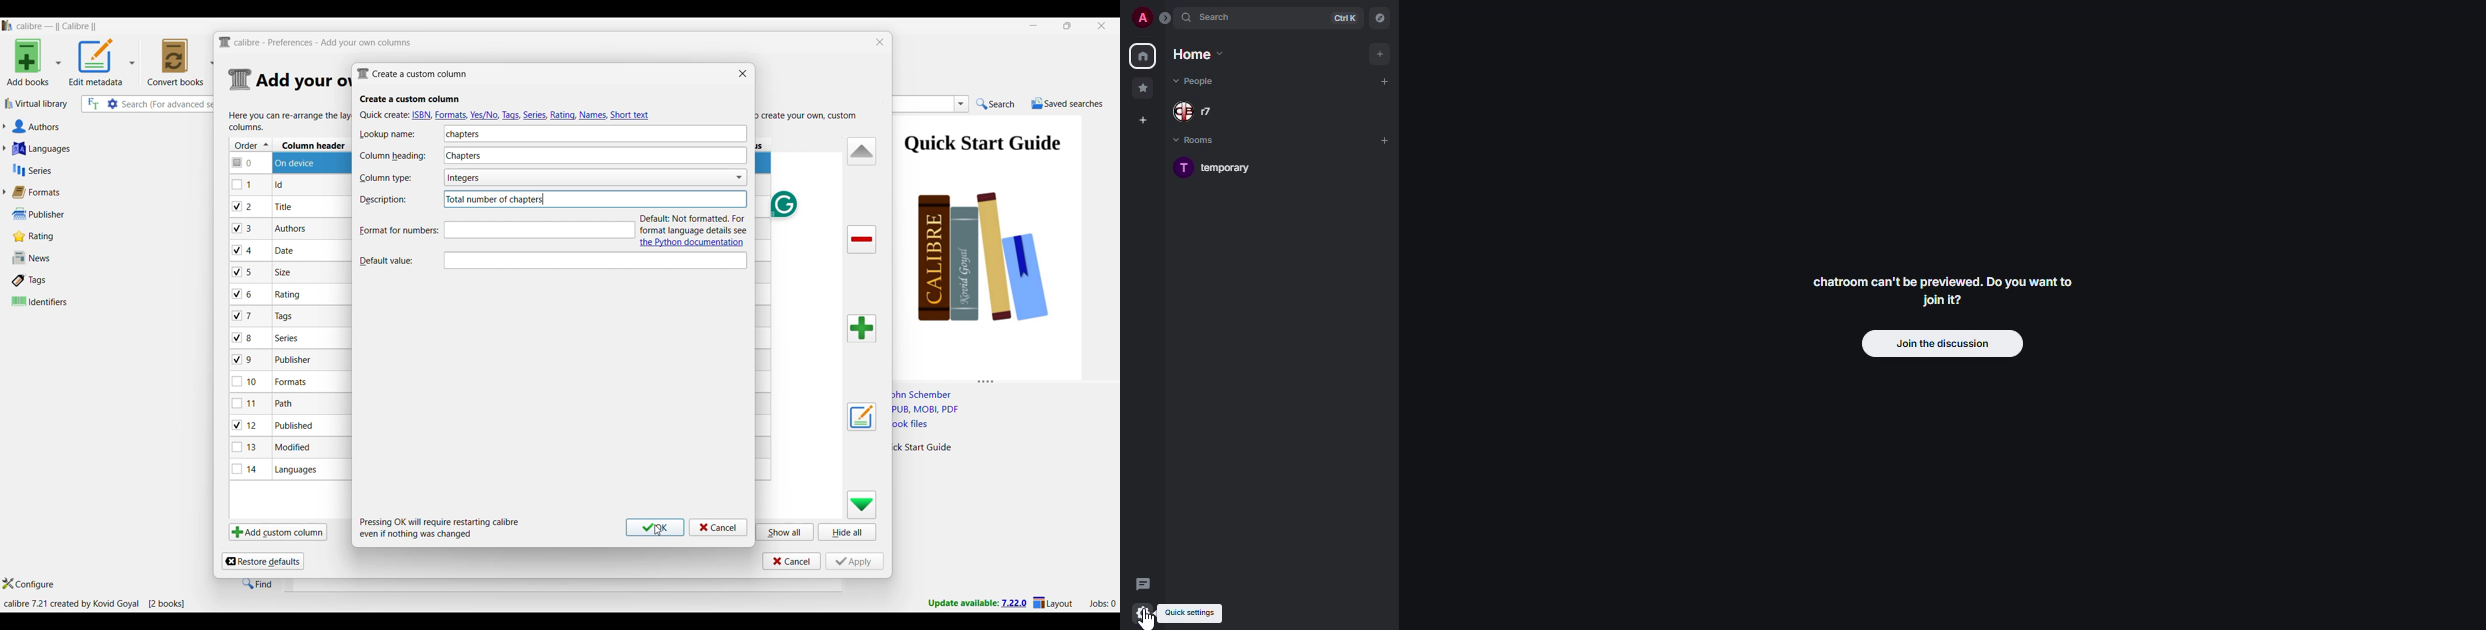 Image resolution: width=2492 pixels, height=644 pixels. What do you see at coordinates (1192, 142) in the screenshot?
I see `rooms` at bounding box center [1192, 142].